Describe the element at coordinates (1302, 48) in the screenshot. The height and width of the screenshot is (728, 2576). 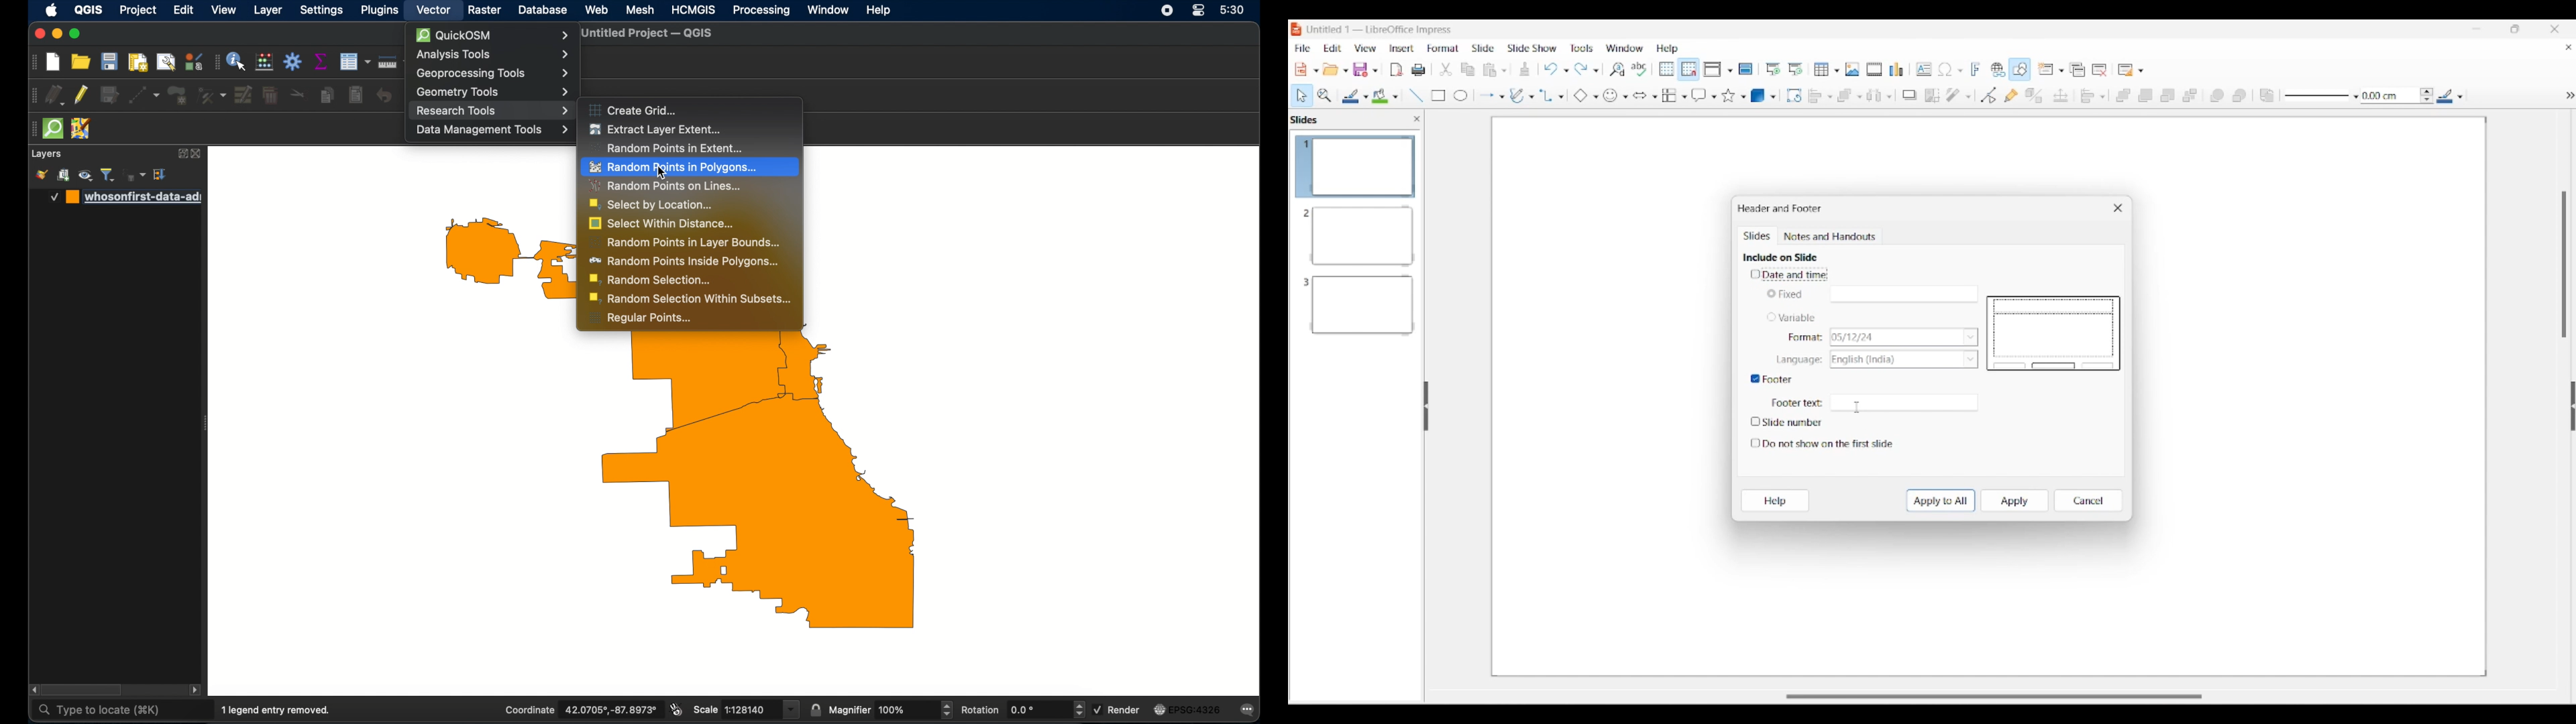
I see `File menu` at that location.